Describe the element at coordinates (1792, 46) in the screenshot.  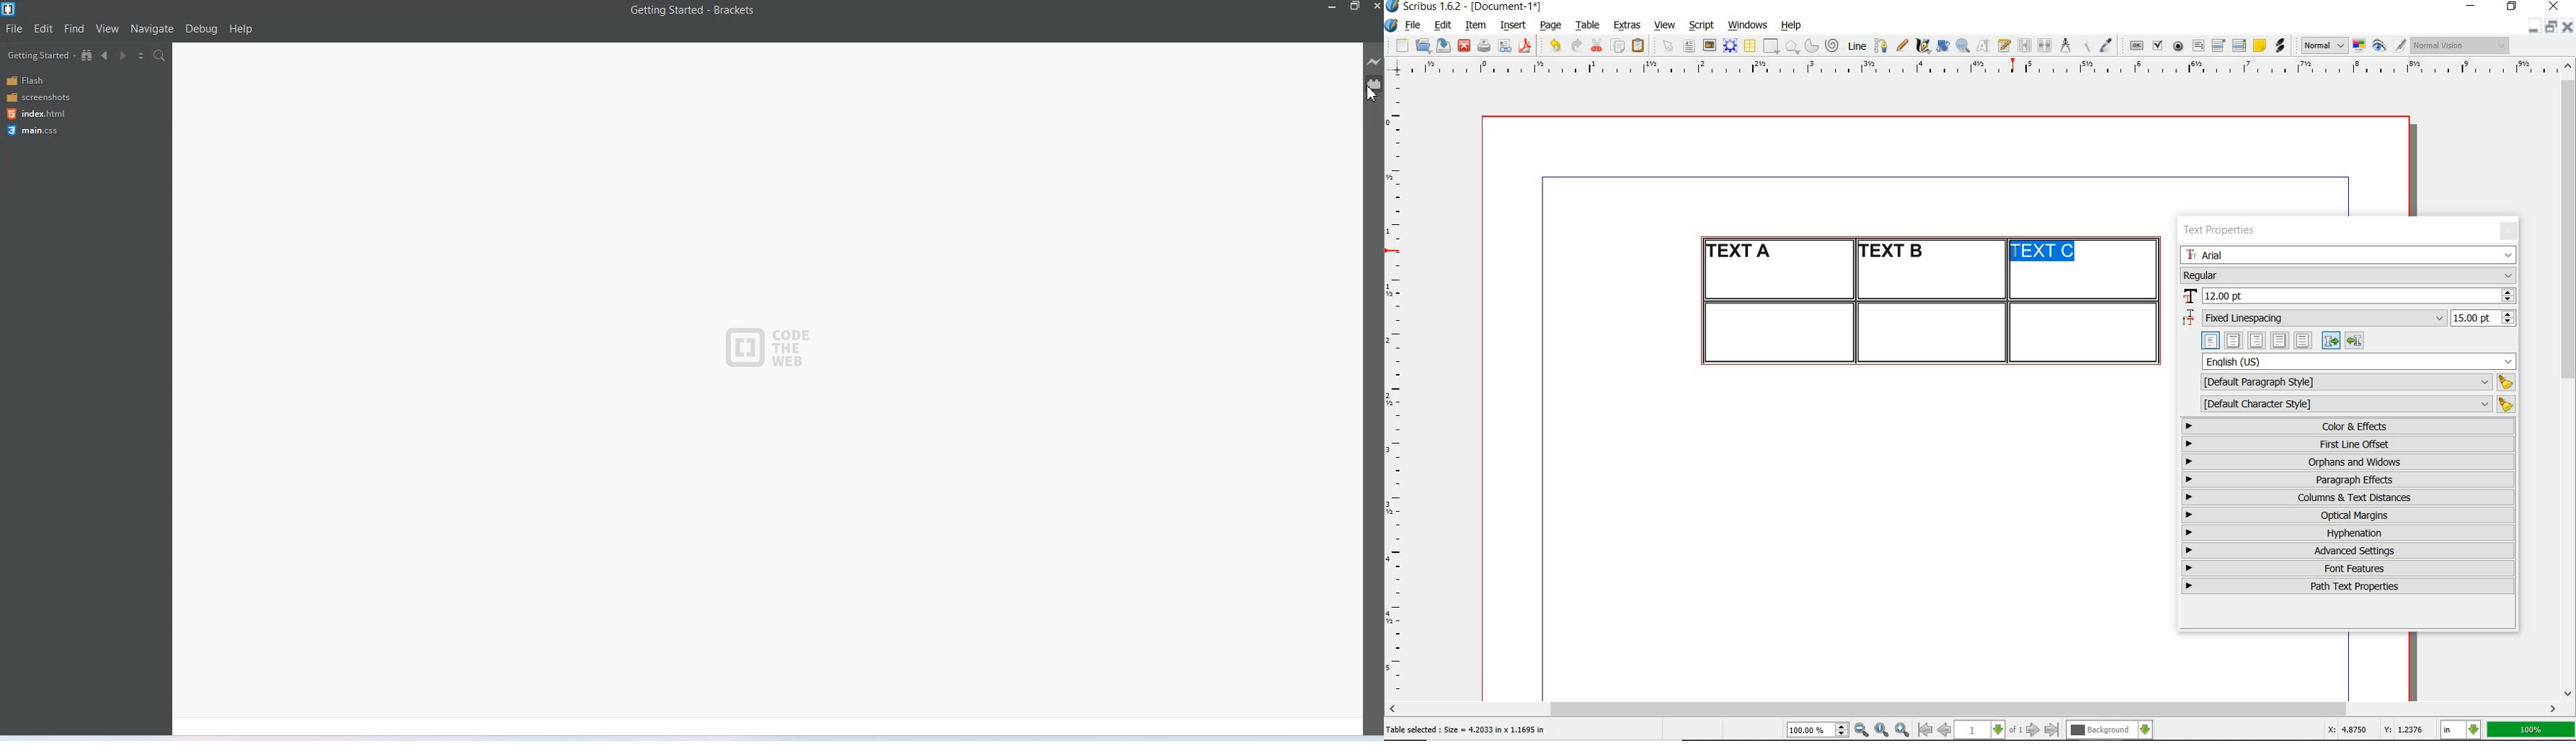
I see `polygon` at that location.